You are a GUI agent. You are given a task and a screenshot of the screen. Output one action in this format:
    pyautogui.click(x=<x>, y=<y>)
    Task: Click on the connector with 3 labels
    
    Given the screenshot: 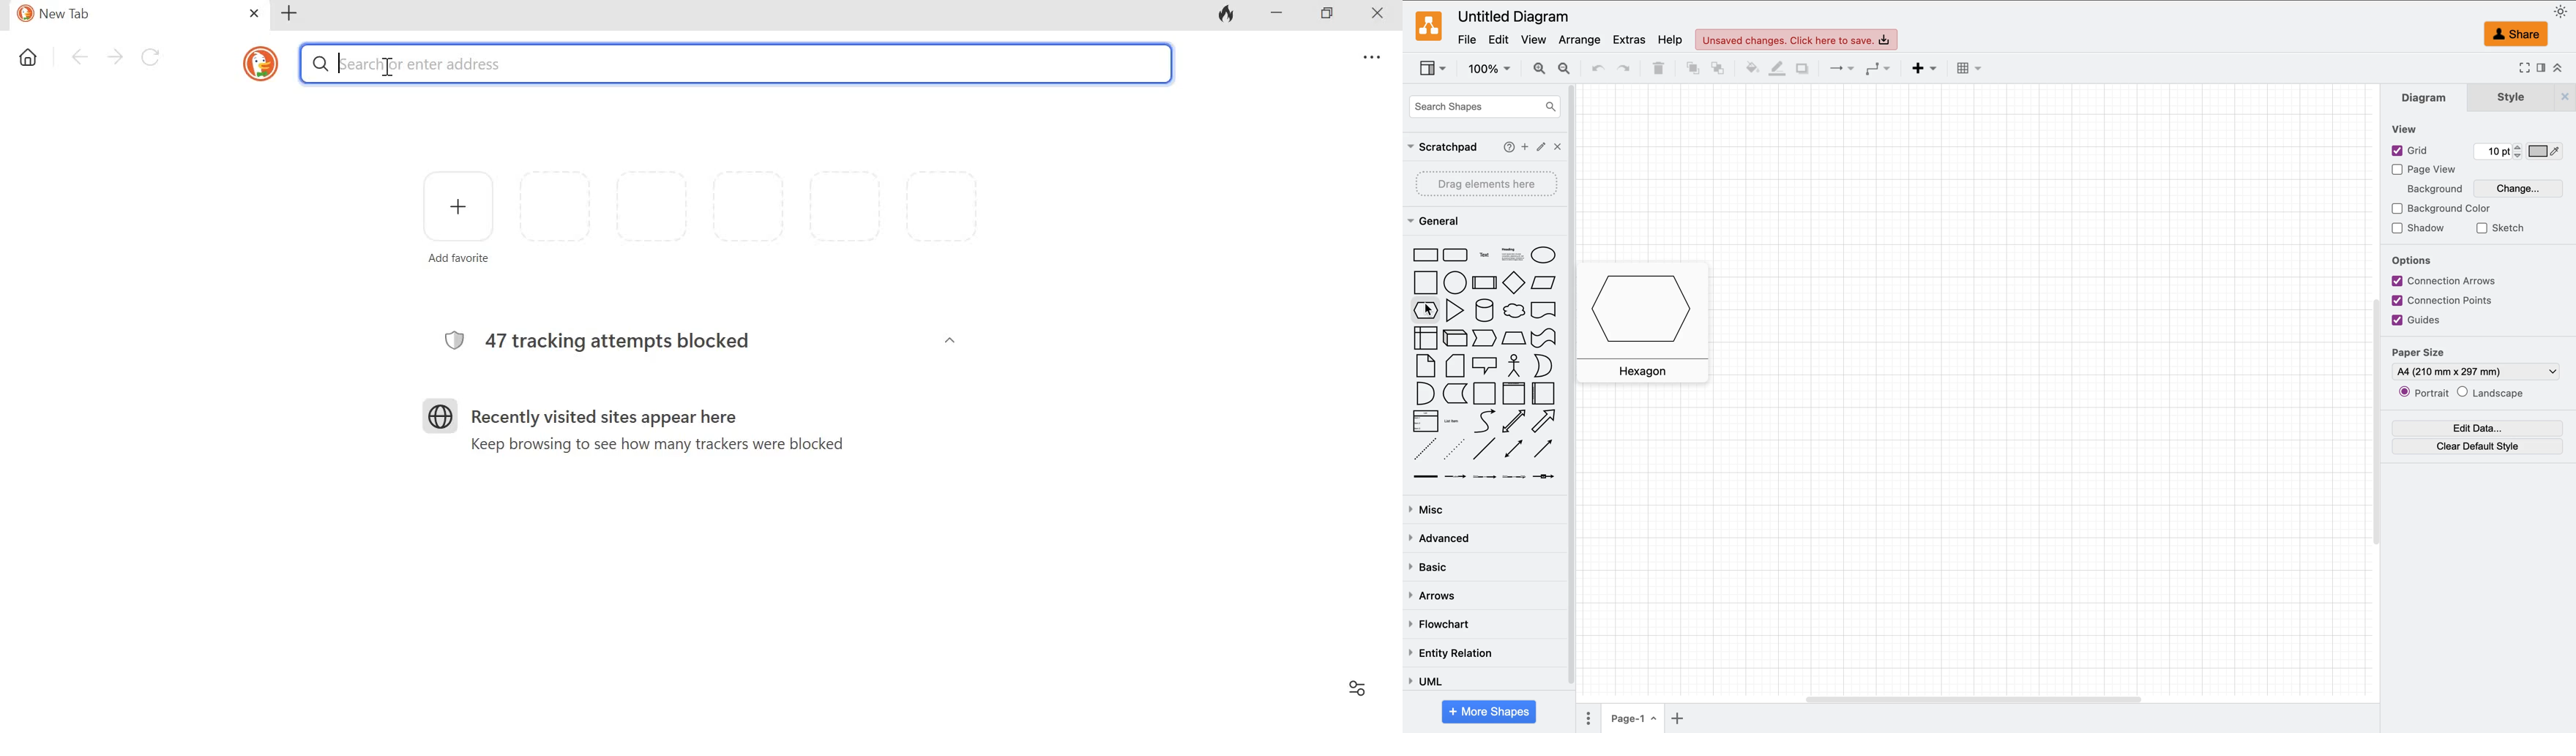 What is the action you would take?
    pyautogui.click(x=1512, y=479)
    